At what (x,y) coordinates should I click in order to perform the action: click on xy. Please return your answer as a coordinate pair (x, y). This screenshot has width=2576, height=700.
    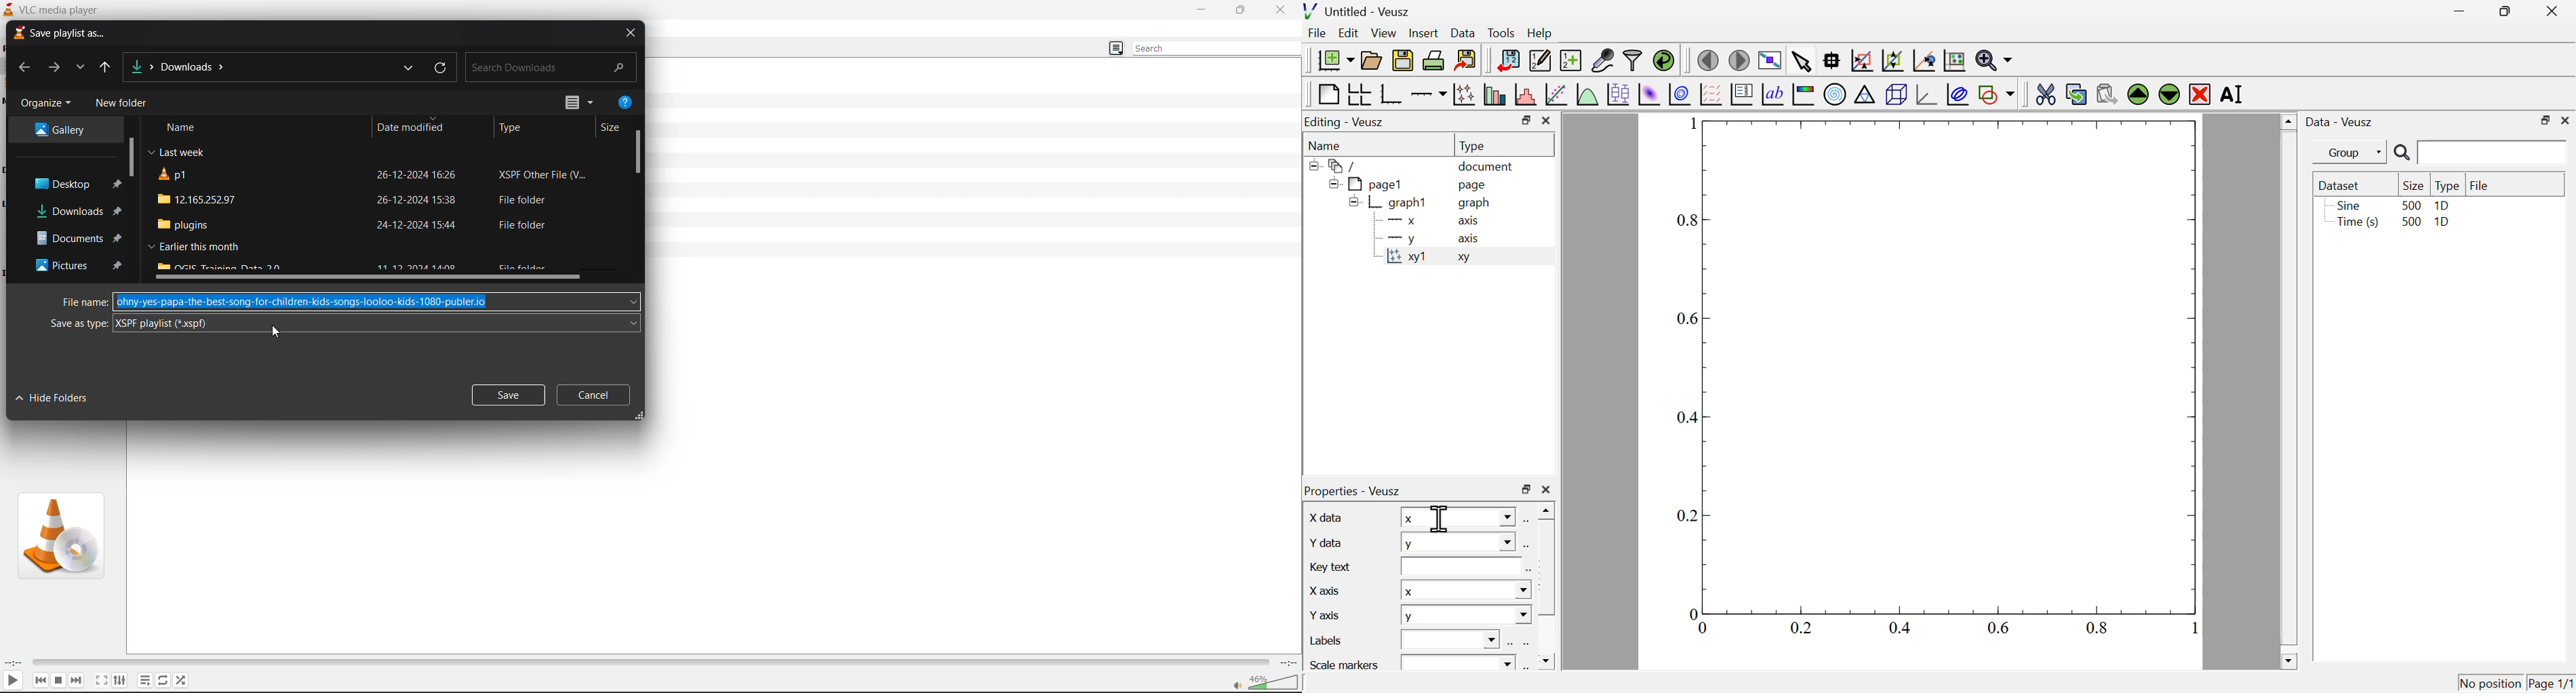
    Looking at the image, I should click on (1468, 260).